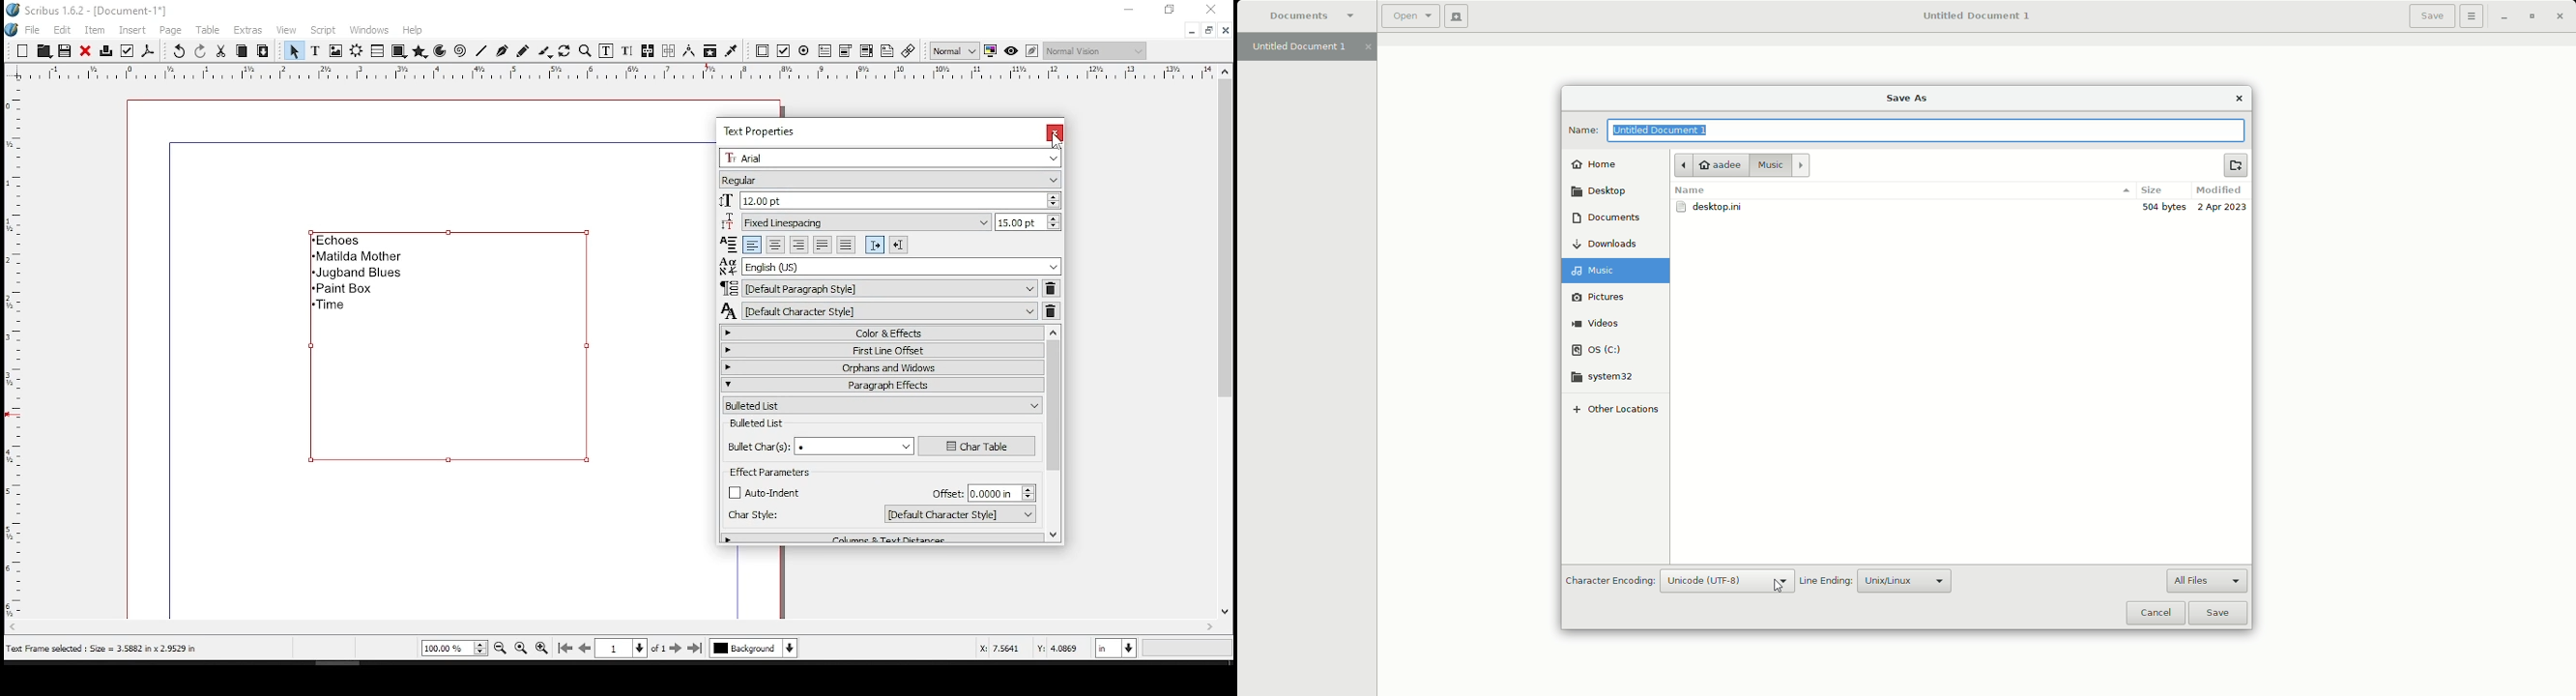 The image size is (2576, 700). What do you see at coordinates (764, 130) in the screenshot?
I see `text properties` at bounding box center [764, 130].